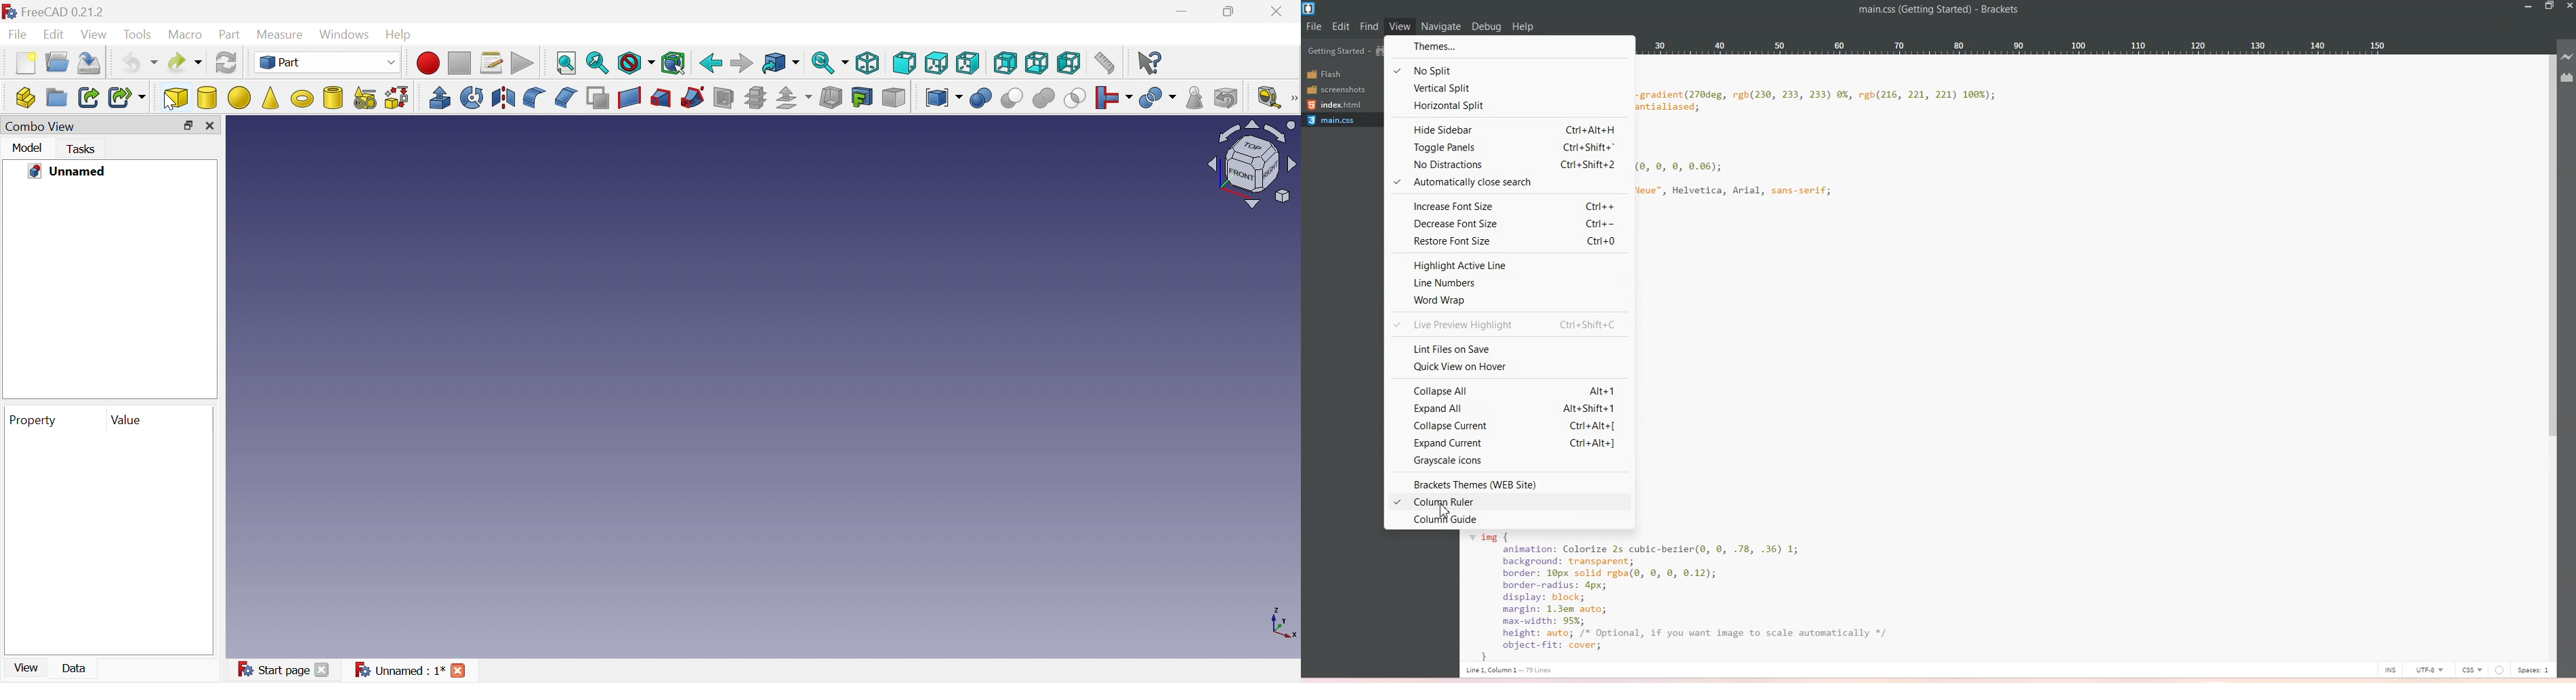 The width and height of the screenshot is (2576, 700). Describe the element at coordinates (175, 98) in the screenshot. I see `cube` at that location.